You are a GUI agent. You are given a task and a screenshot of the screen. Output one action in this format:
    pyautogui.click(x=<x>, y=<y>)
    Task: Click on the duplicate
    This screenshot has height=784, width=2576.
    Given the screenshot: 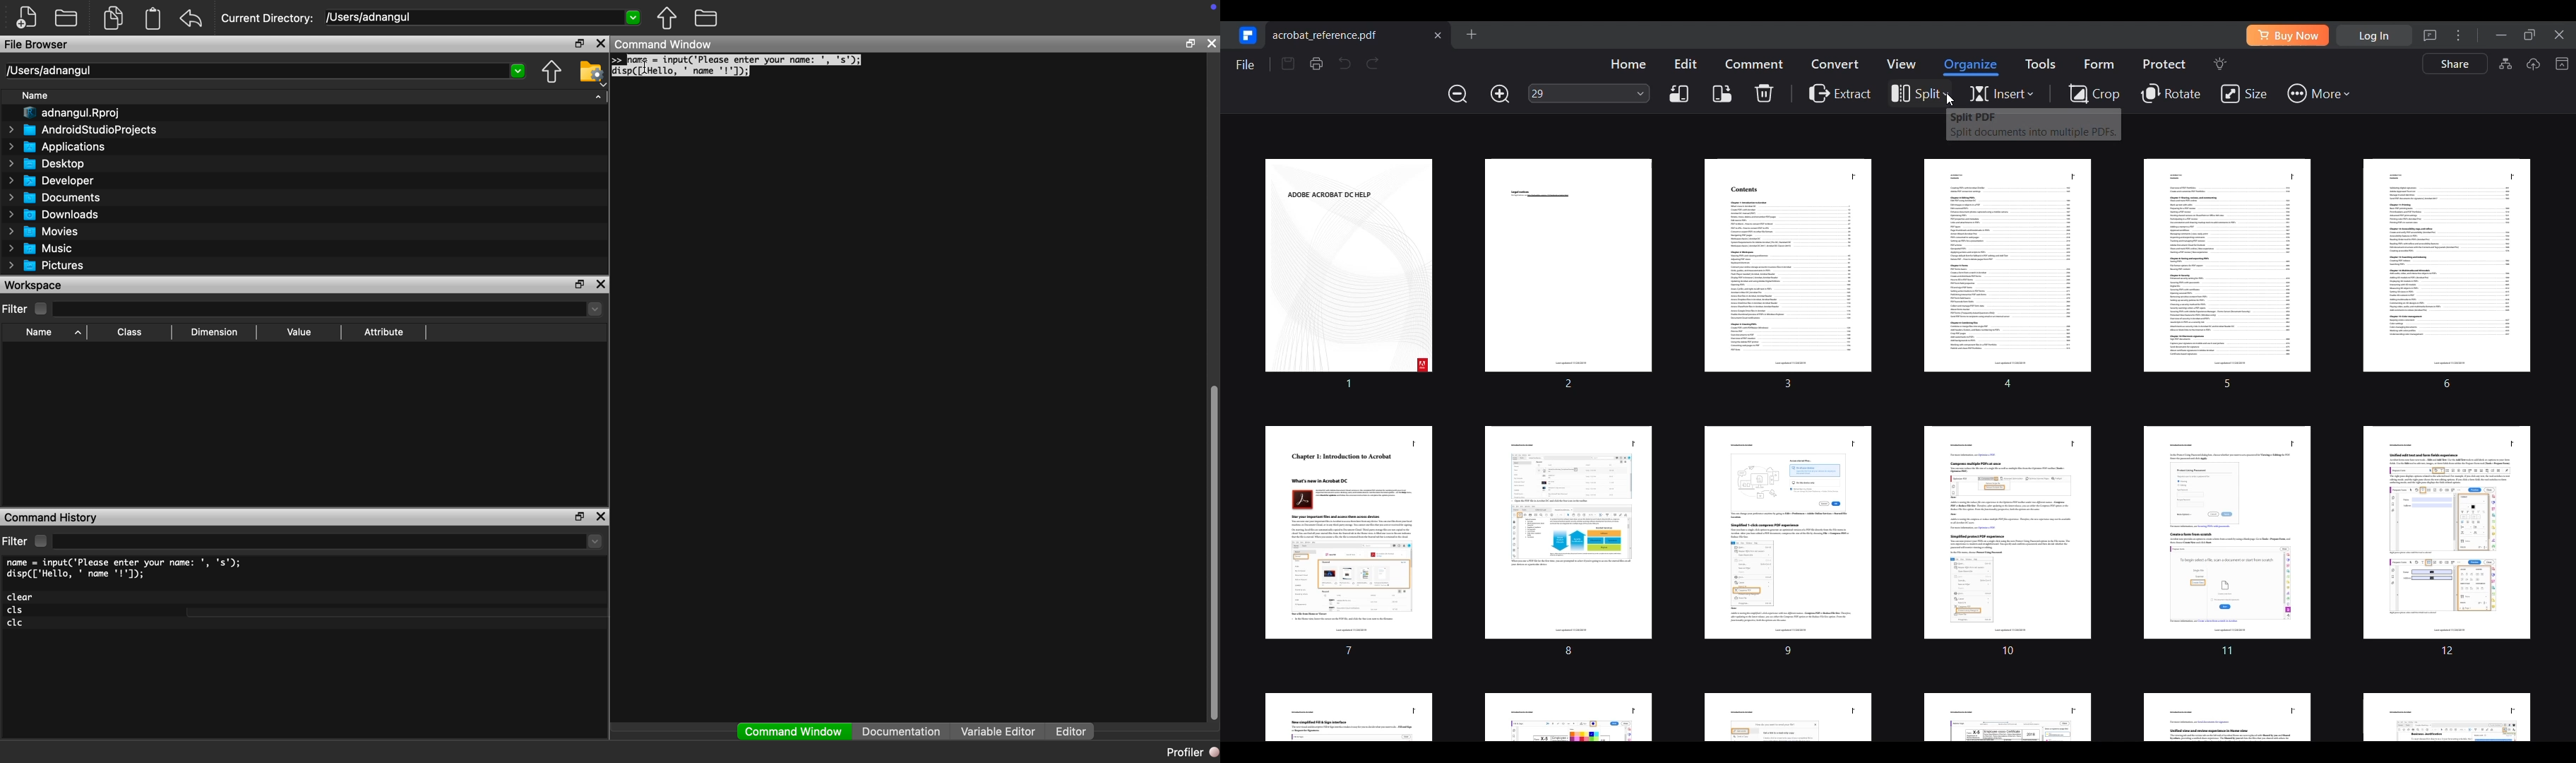 What is the action you would take?
    pyautogui.click(x=115, y=18)
    